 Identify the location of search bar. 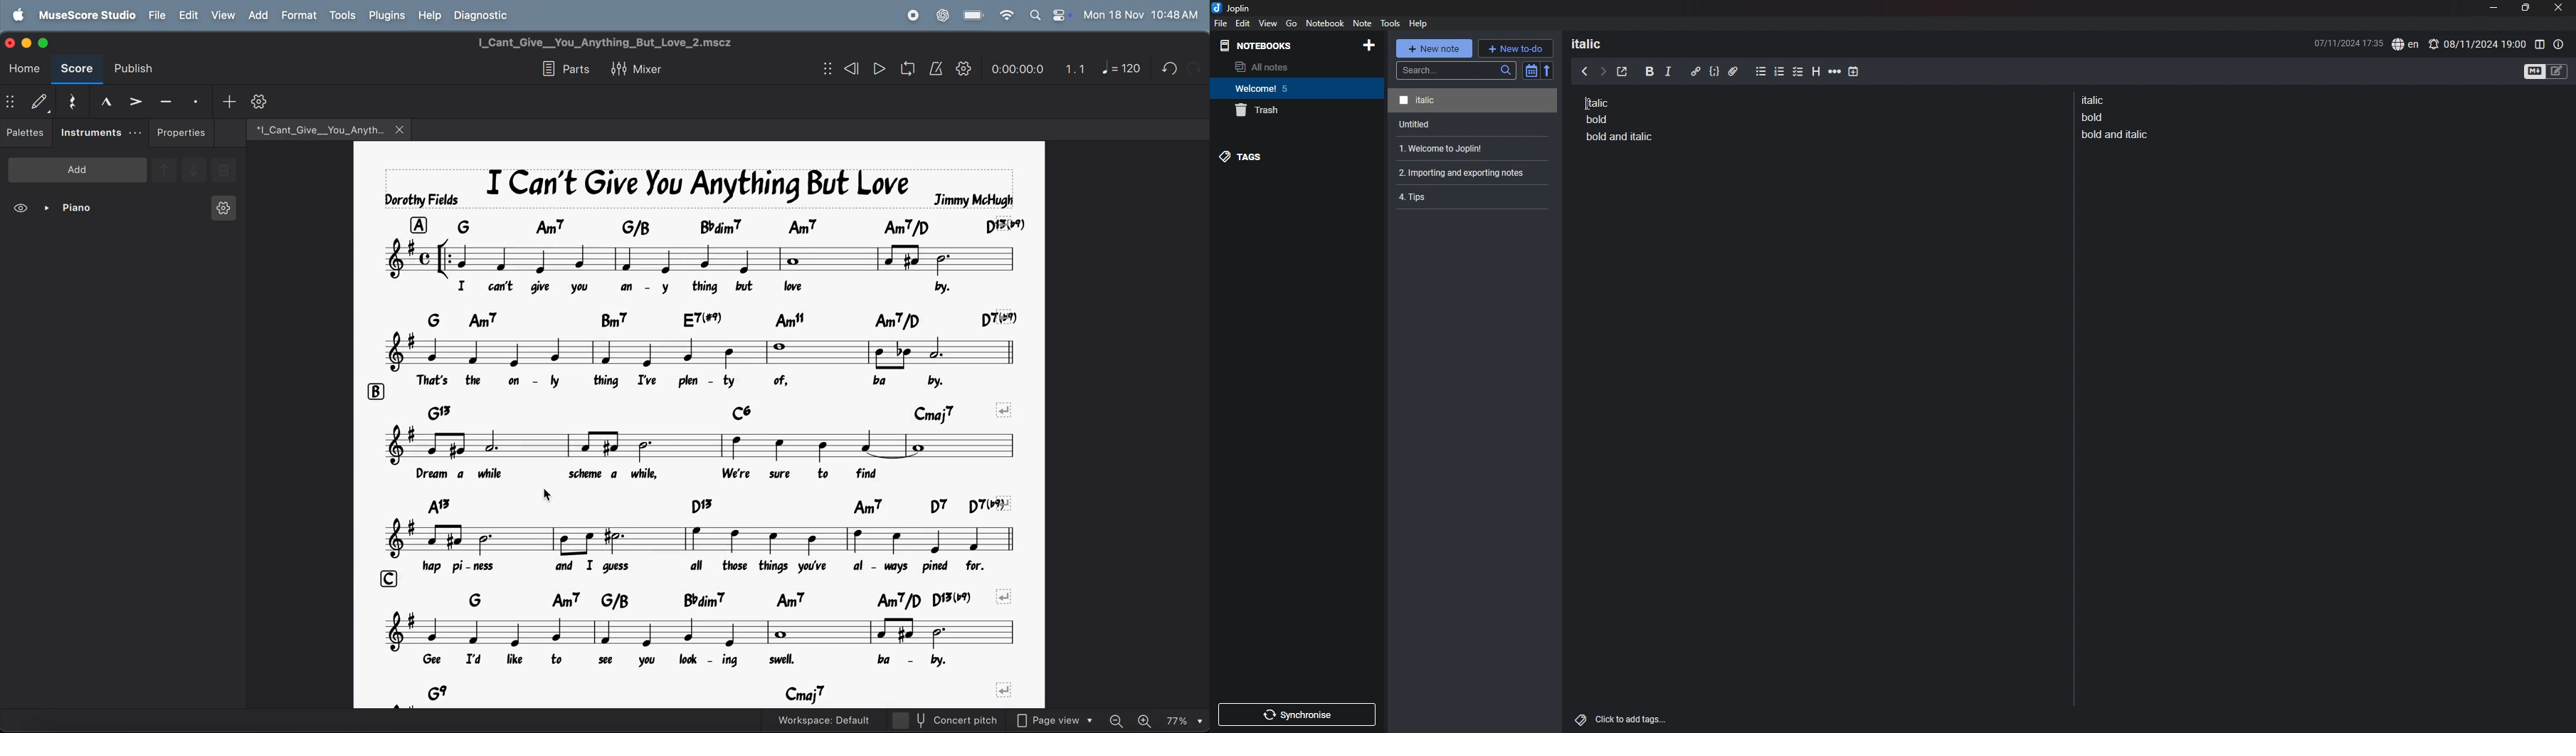
(1457, 70).